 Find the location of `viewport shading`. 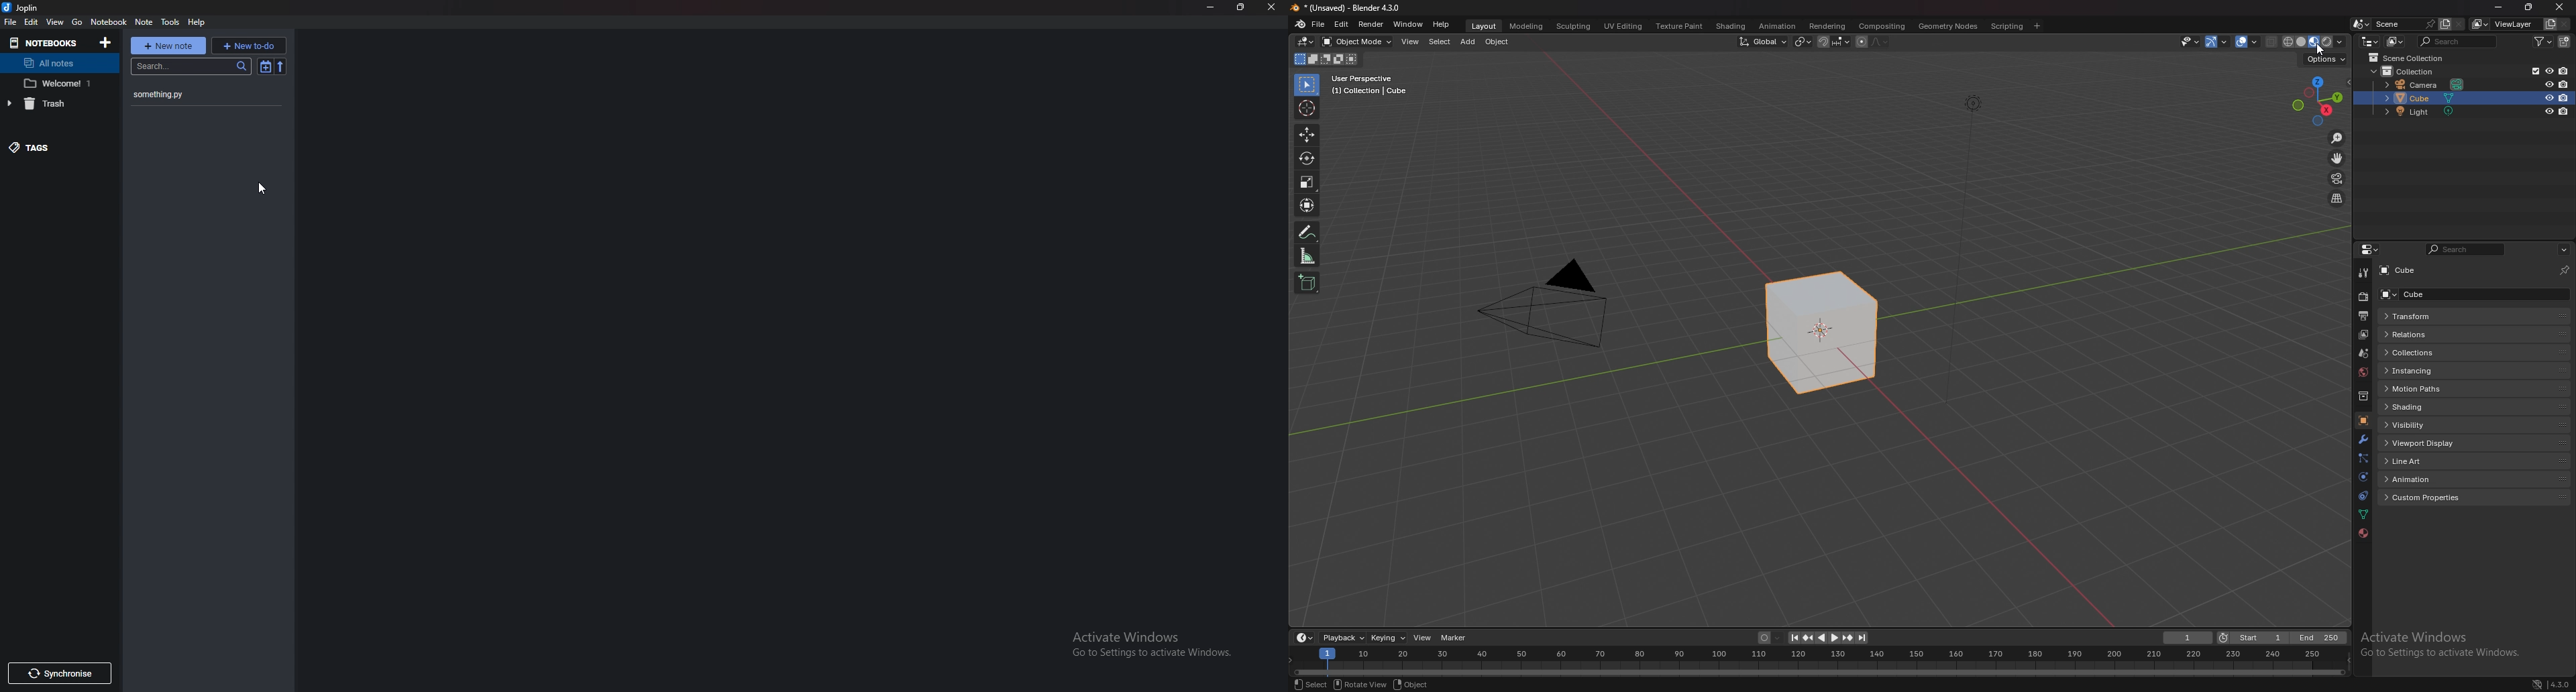

viewport shading is located at coordinates (2314, 42).